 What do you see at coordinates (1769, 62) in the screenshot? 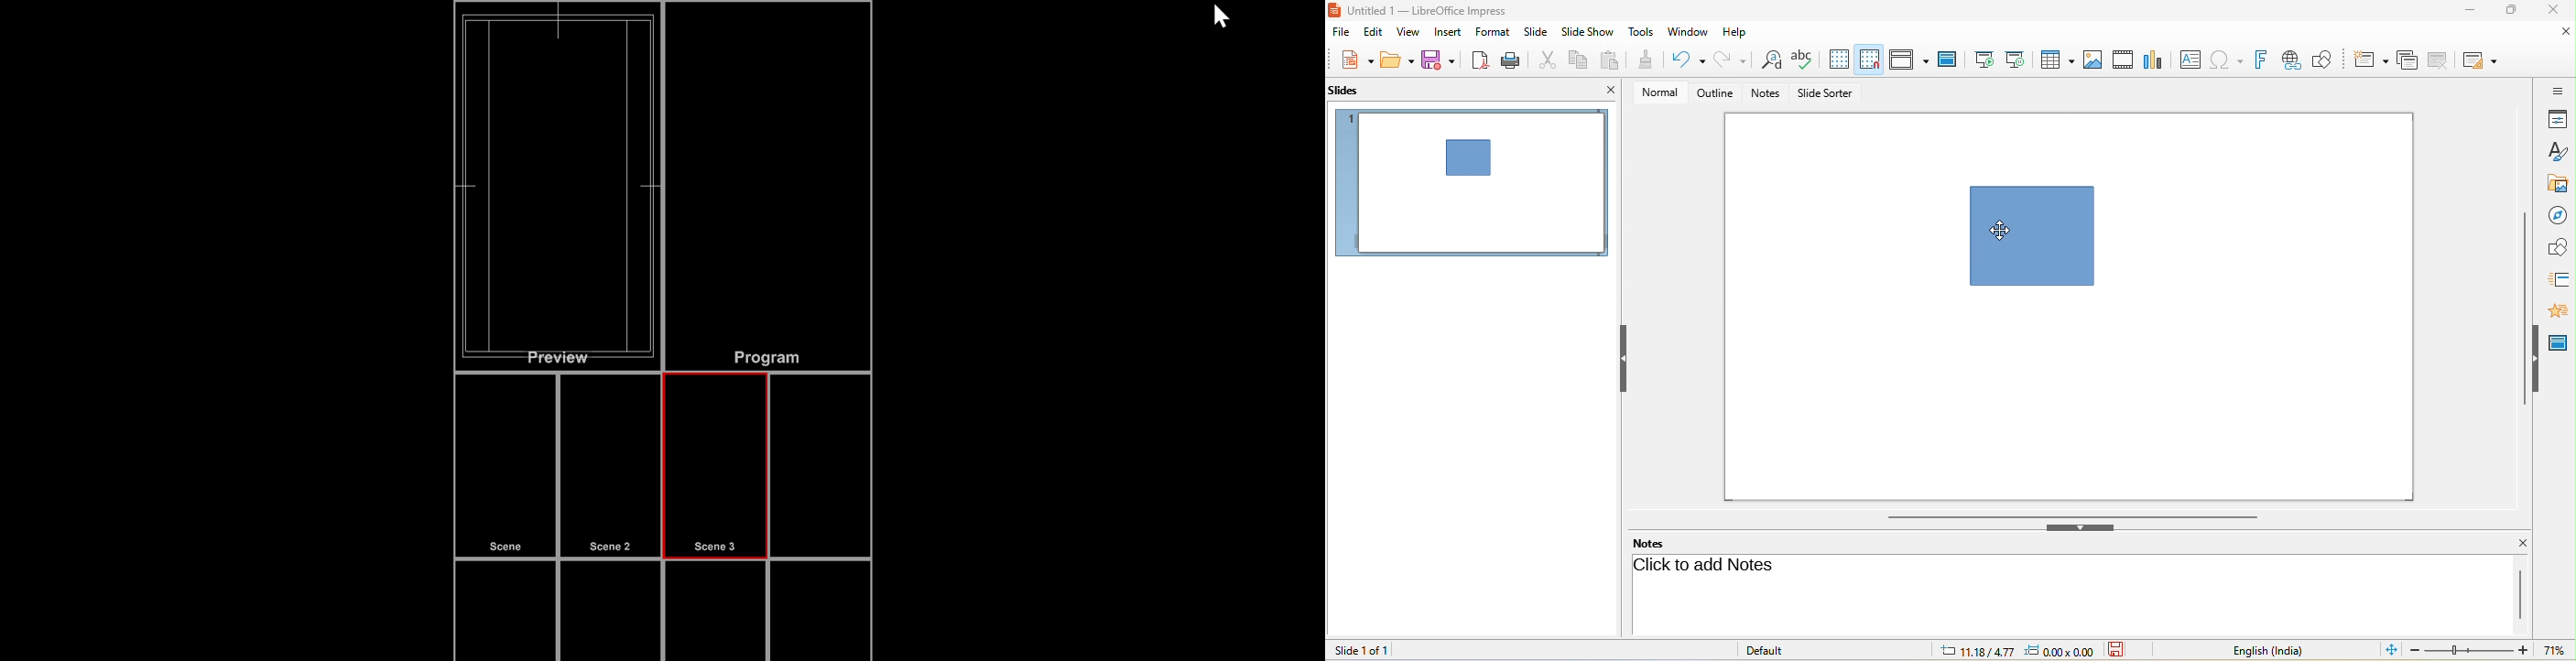
I see `find and replace` at bounding box center [1769, 62].